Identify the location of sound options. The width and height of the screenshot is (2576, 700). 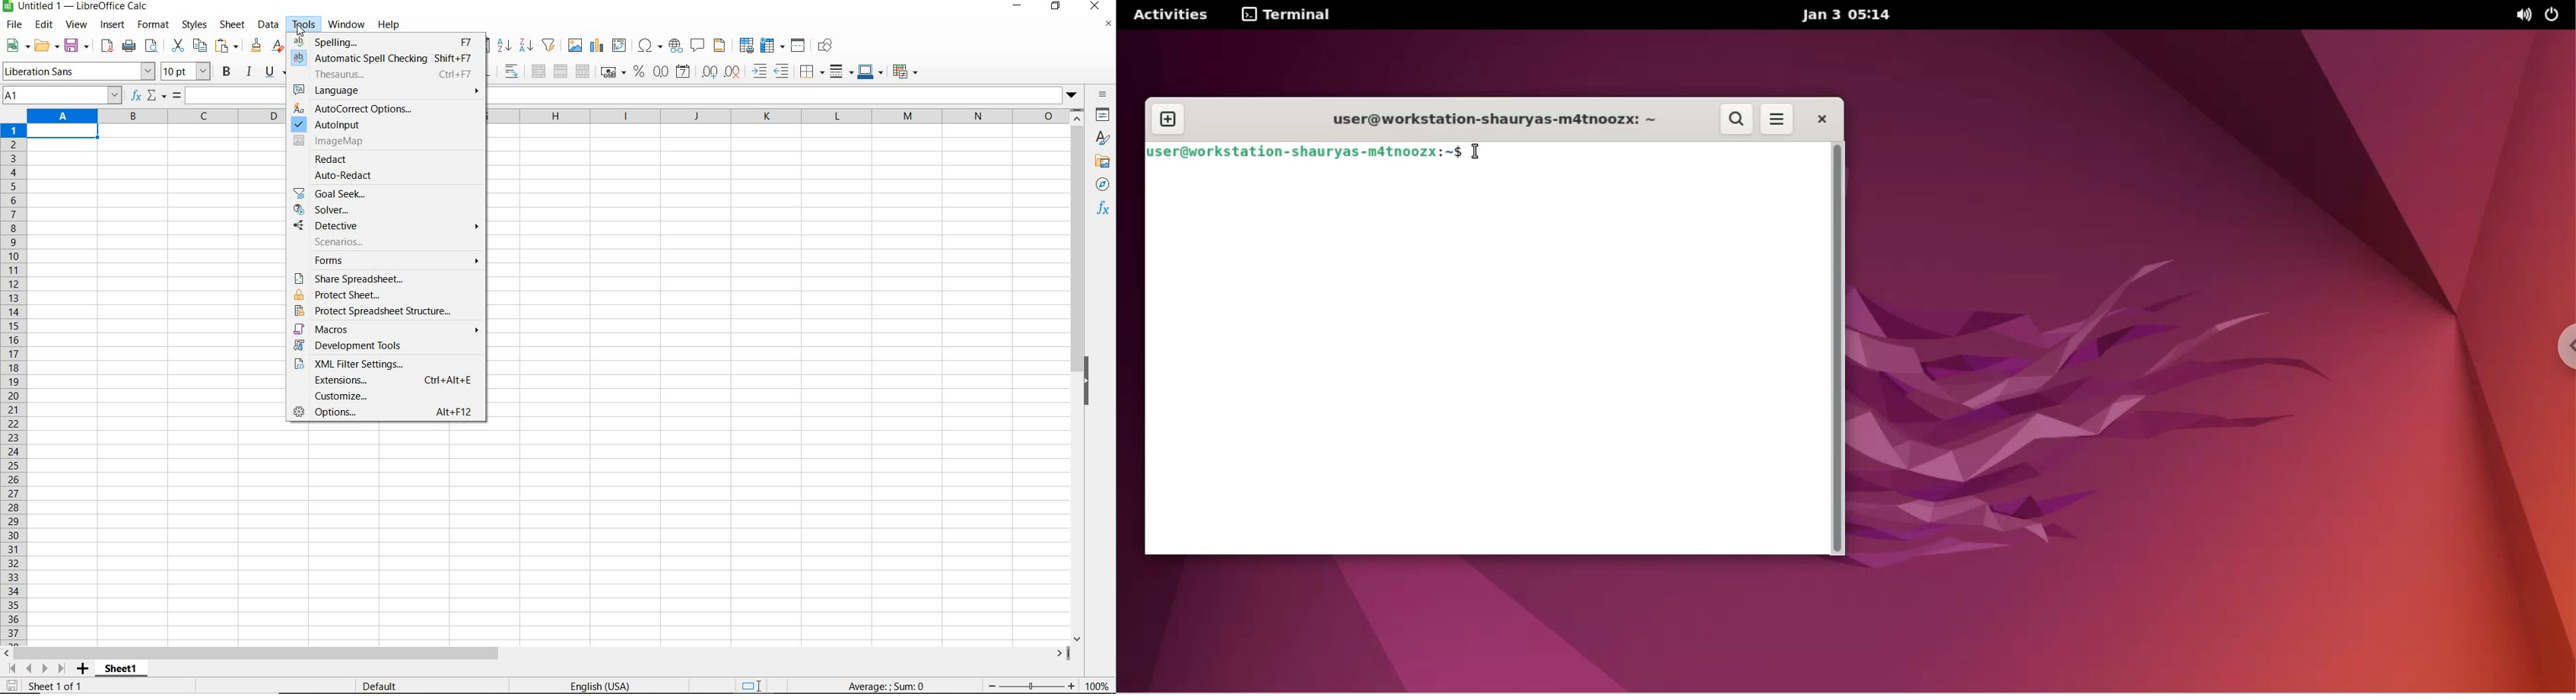
(2522, 14).